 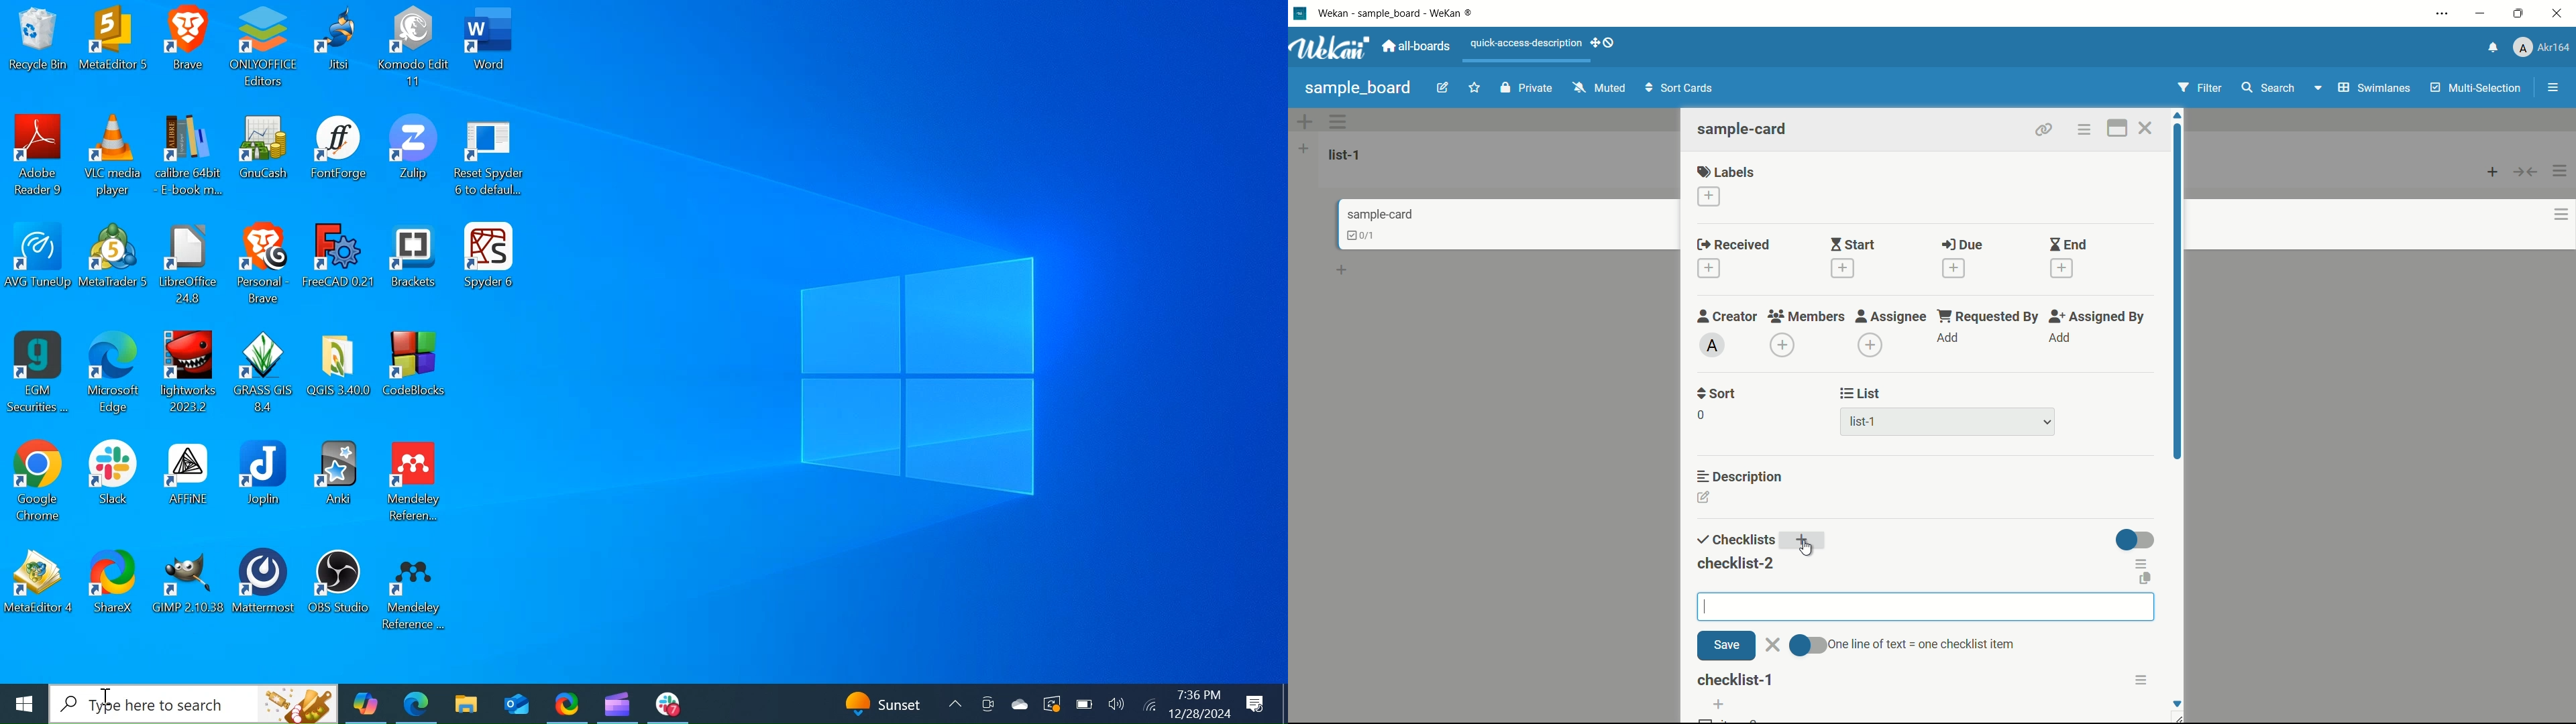 What do you see at coordinates (2098, 316) in the screenshot?
I see `assigned by` at bounding box center [2098, 316].